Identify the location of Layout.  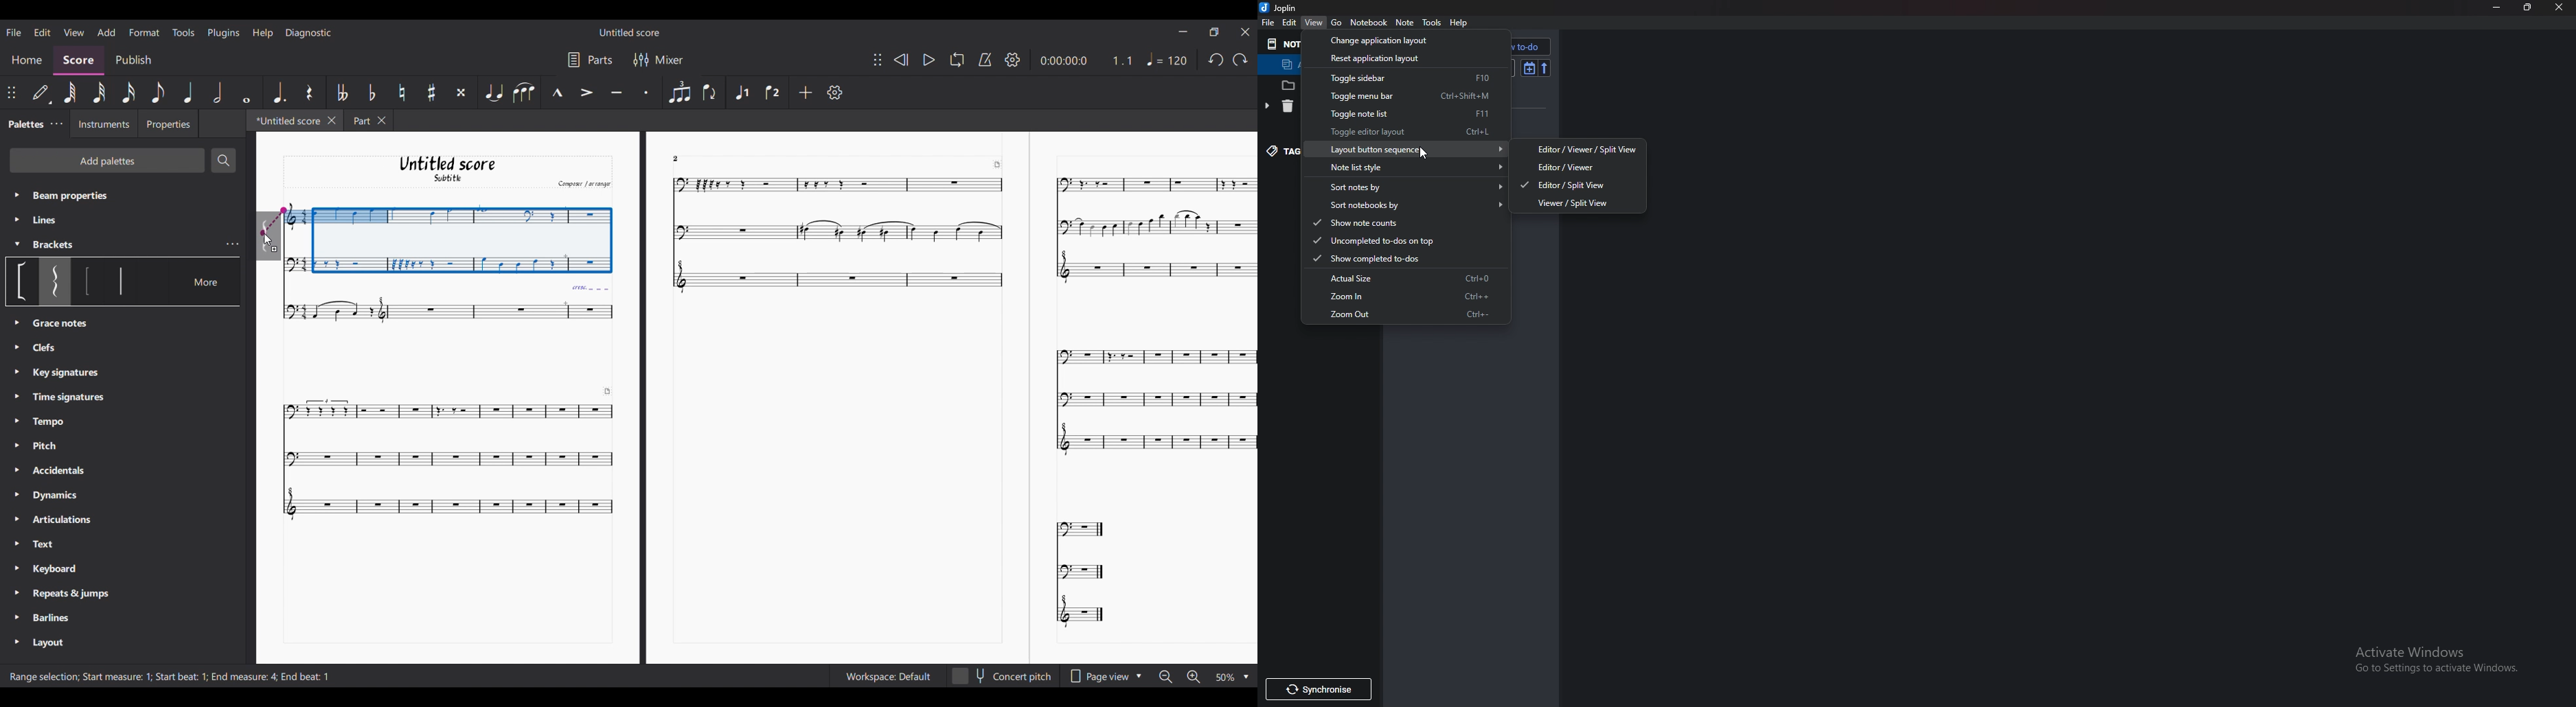
(47, 643).